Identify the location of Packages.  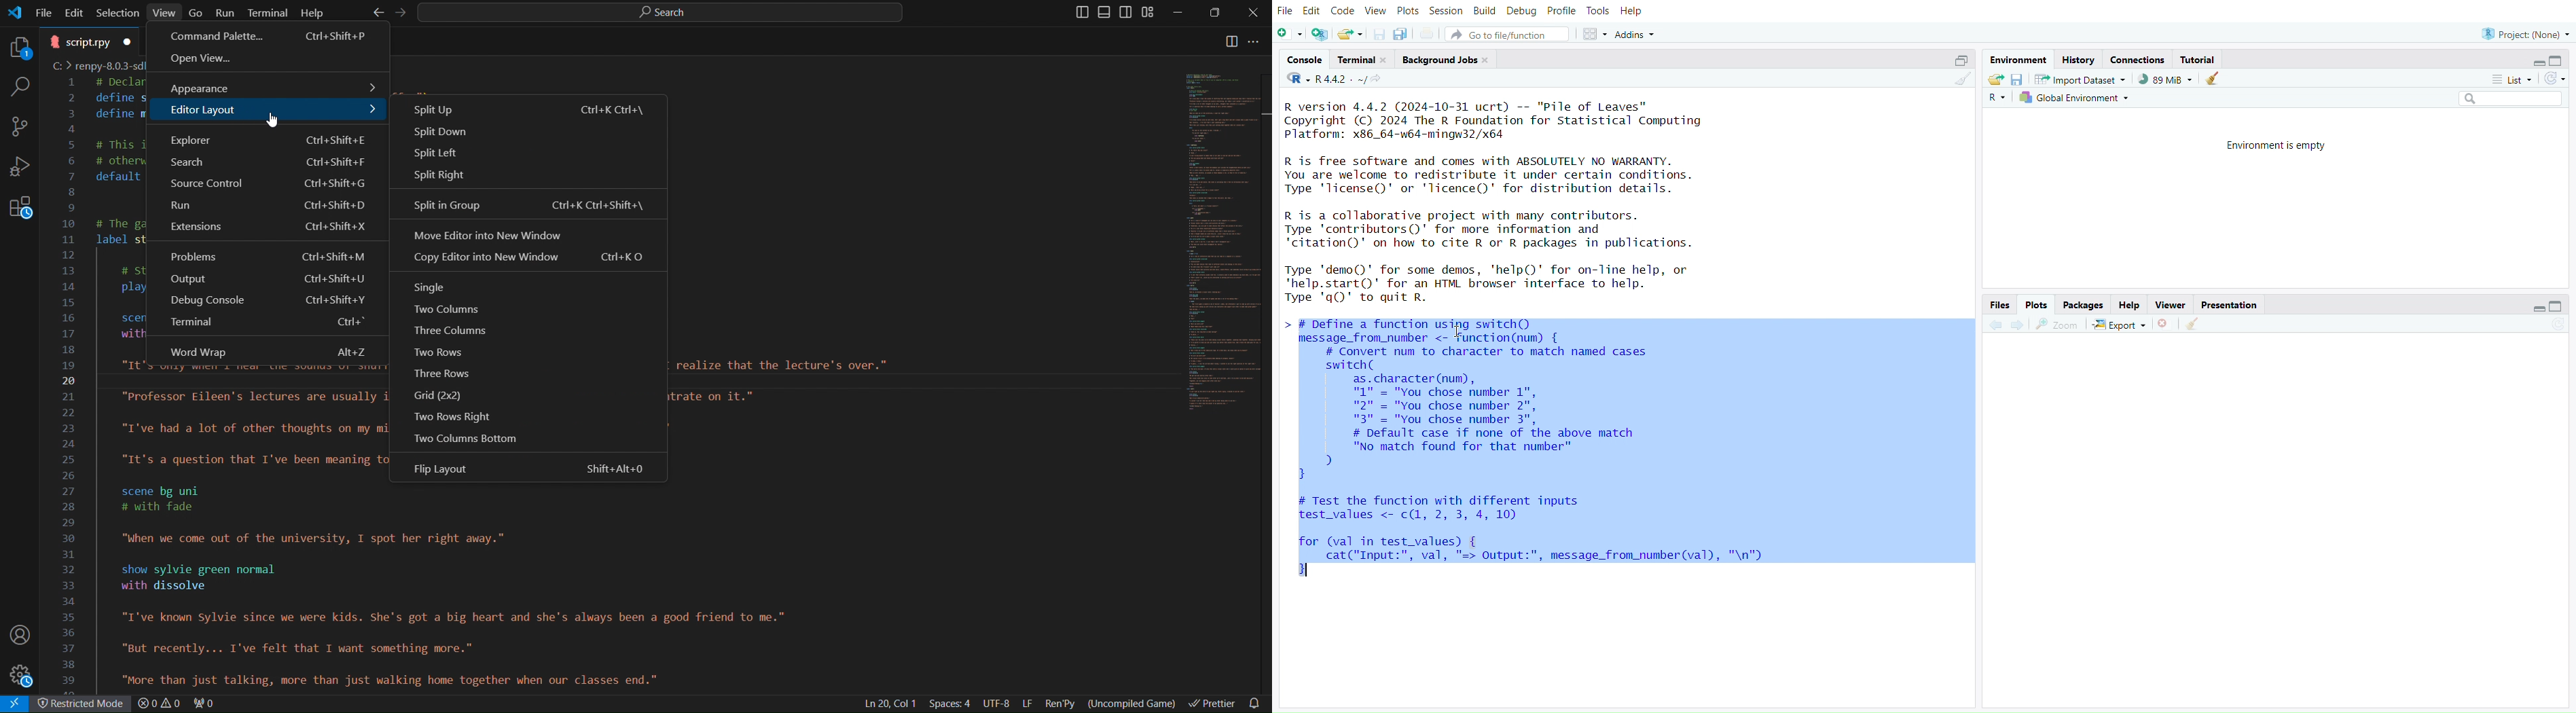
(2084, 303).